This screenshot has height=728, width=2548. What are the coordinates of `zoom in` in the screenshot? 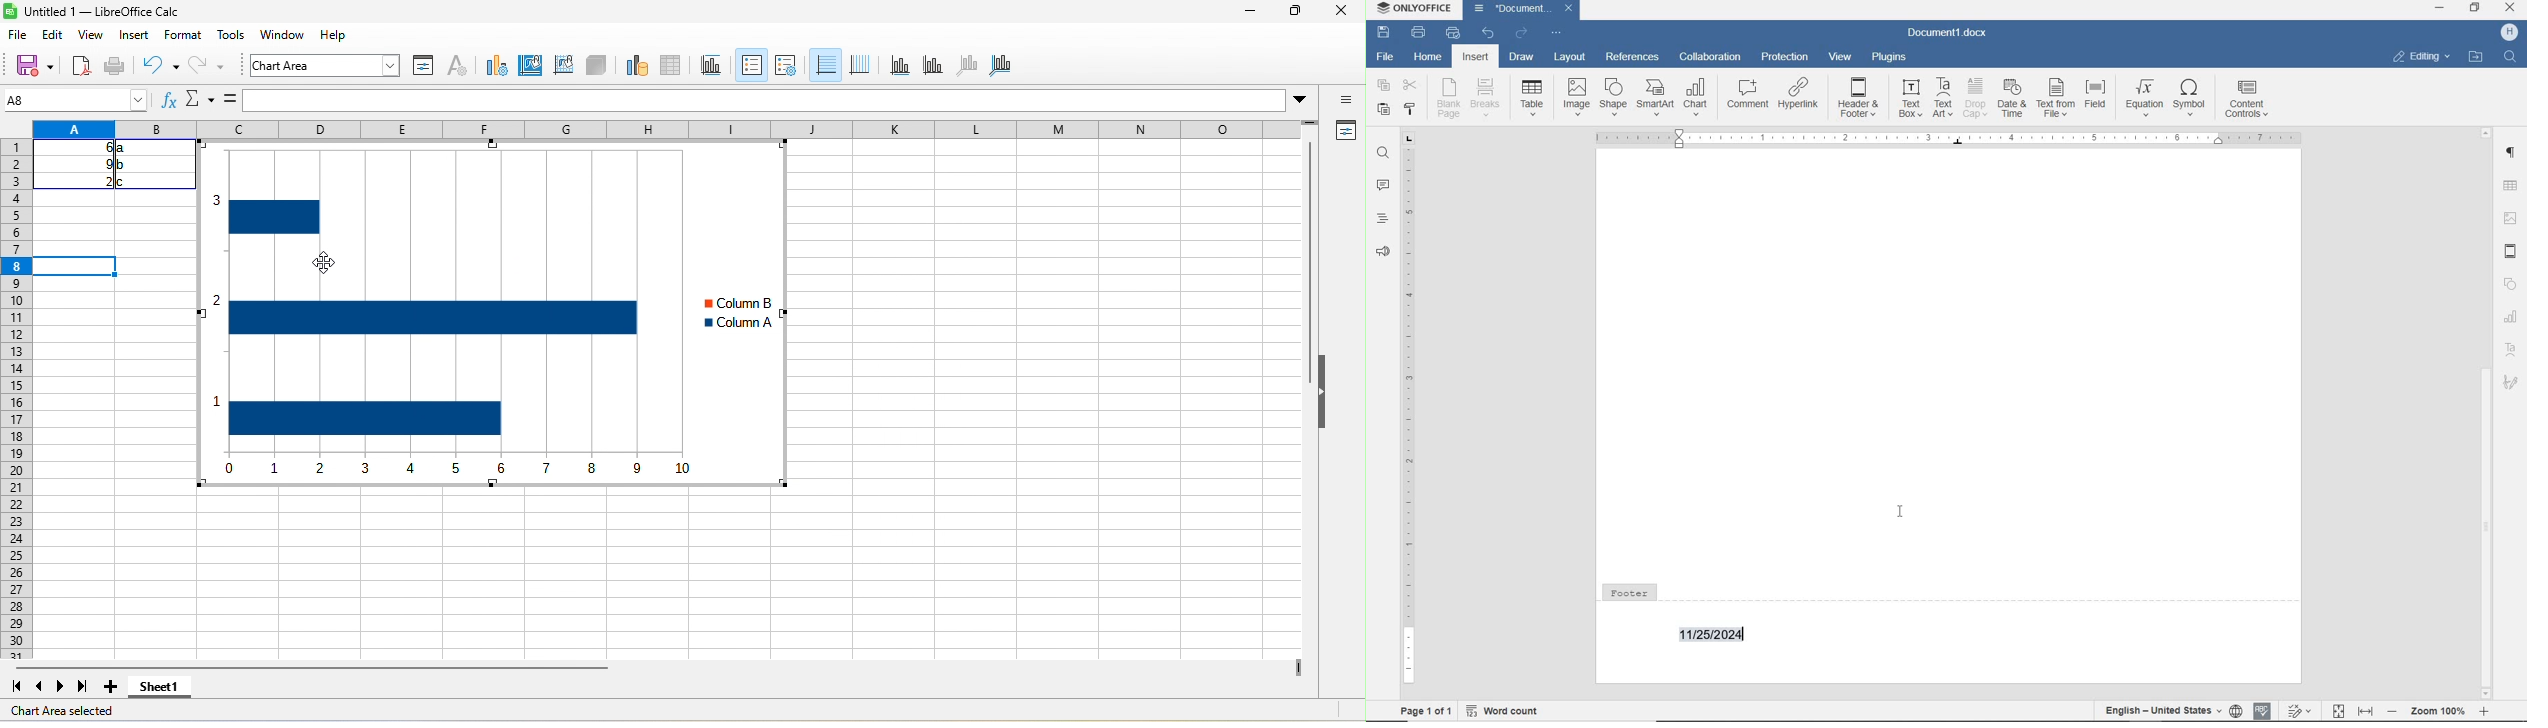 It's located at (2486, 712).